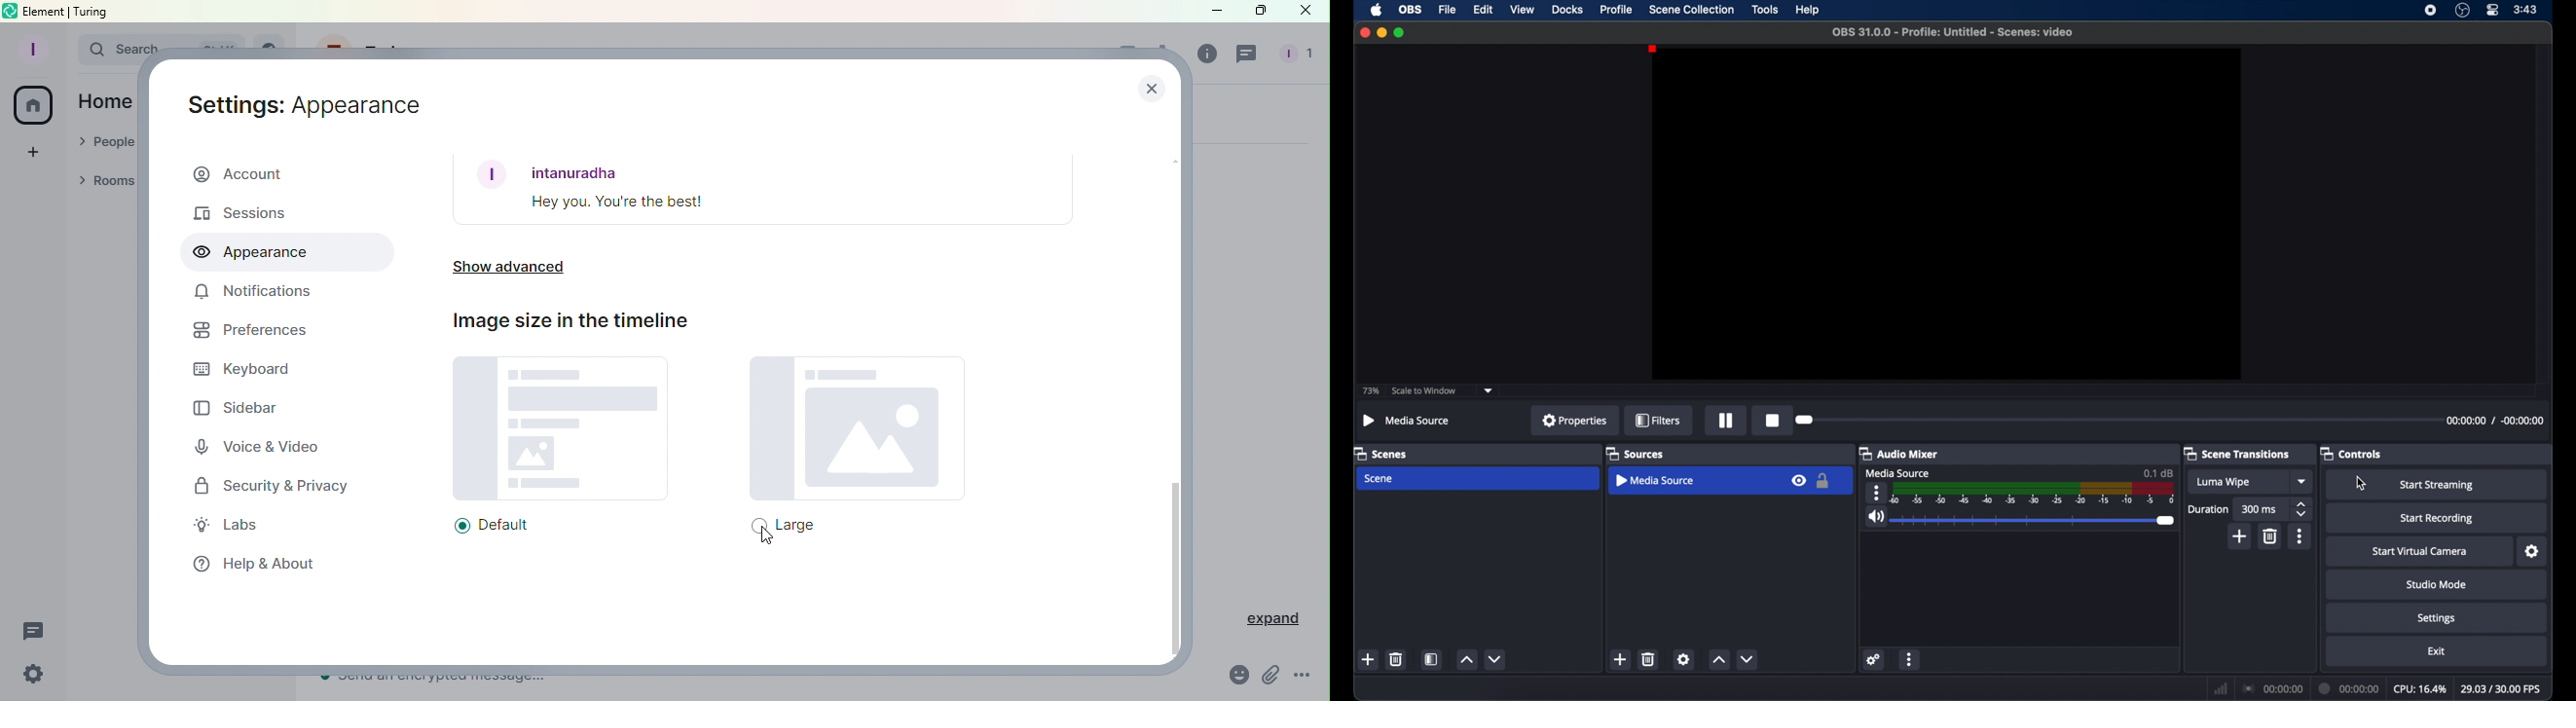 The image size is (2576, 728). Describe the element at coordinates (2501, 689) in the screenshot. I see `29.03/30.00 fps` at that location.